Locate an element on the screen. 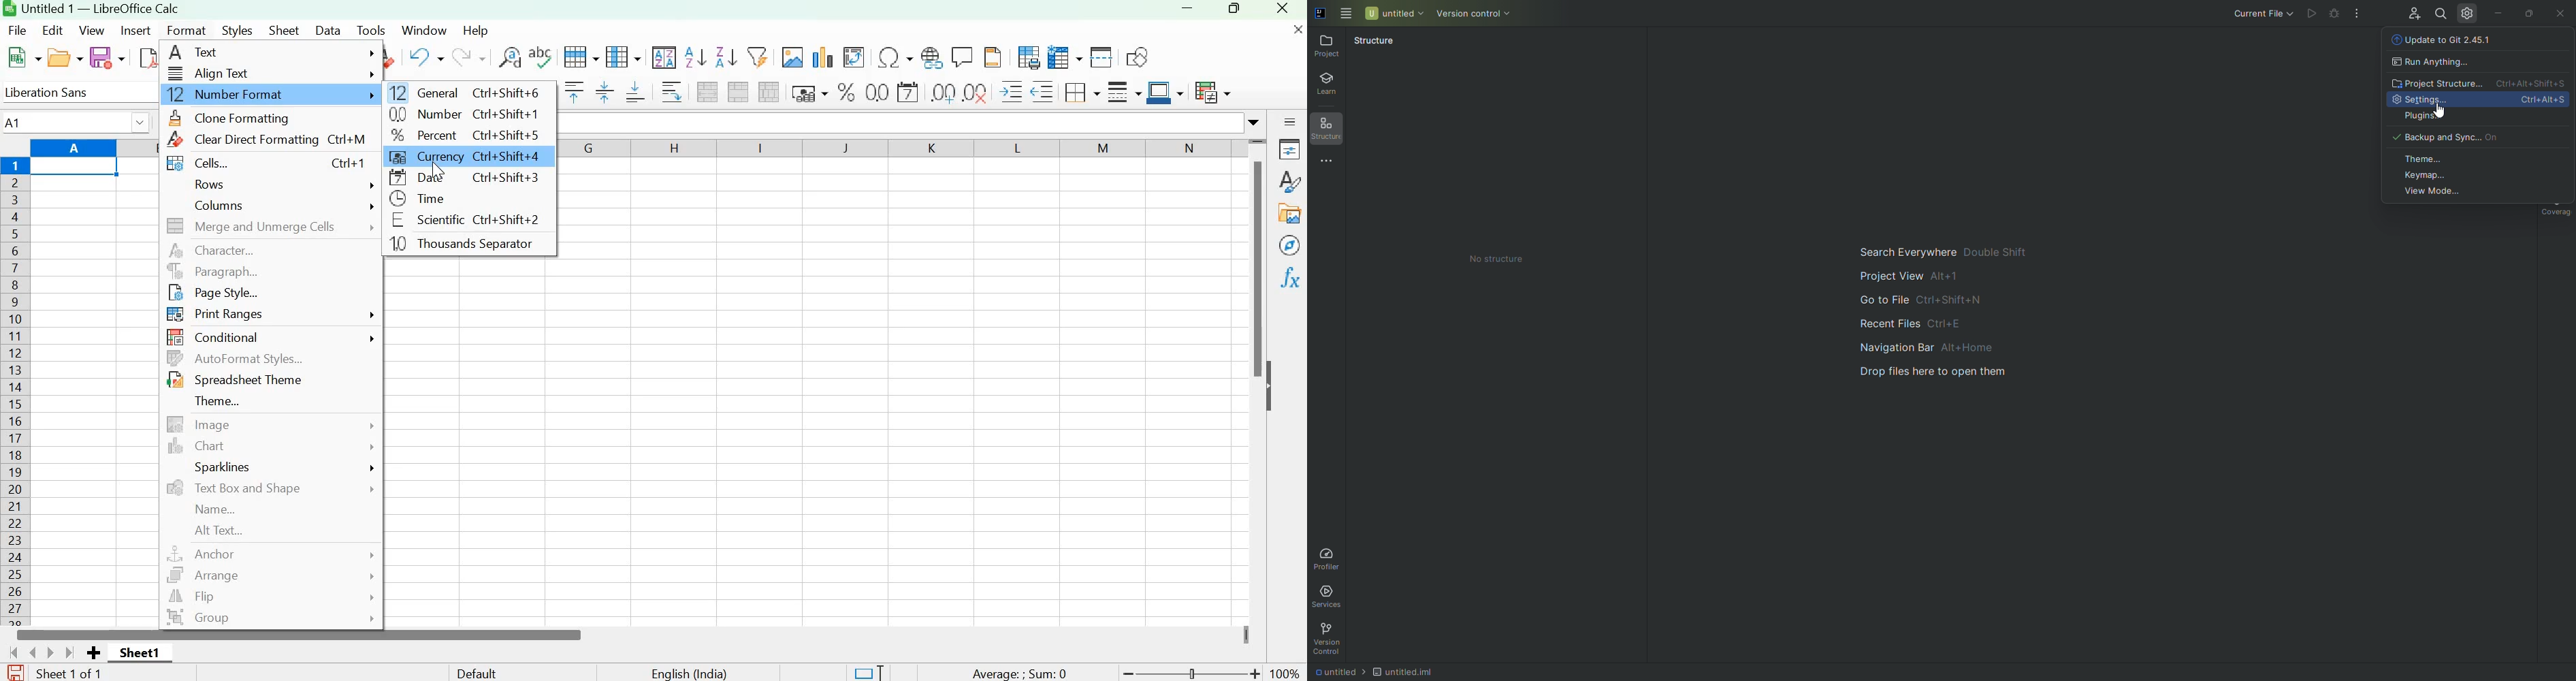 The image size is (2576, 700). Column is located at coordinates (626, 57).